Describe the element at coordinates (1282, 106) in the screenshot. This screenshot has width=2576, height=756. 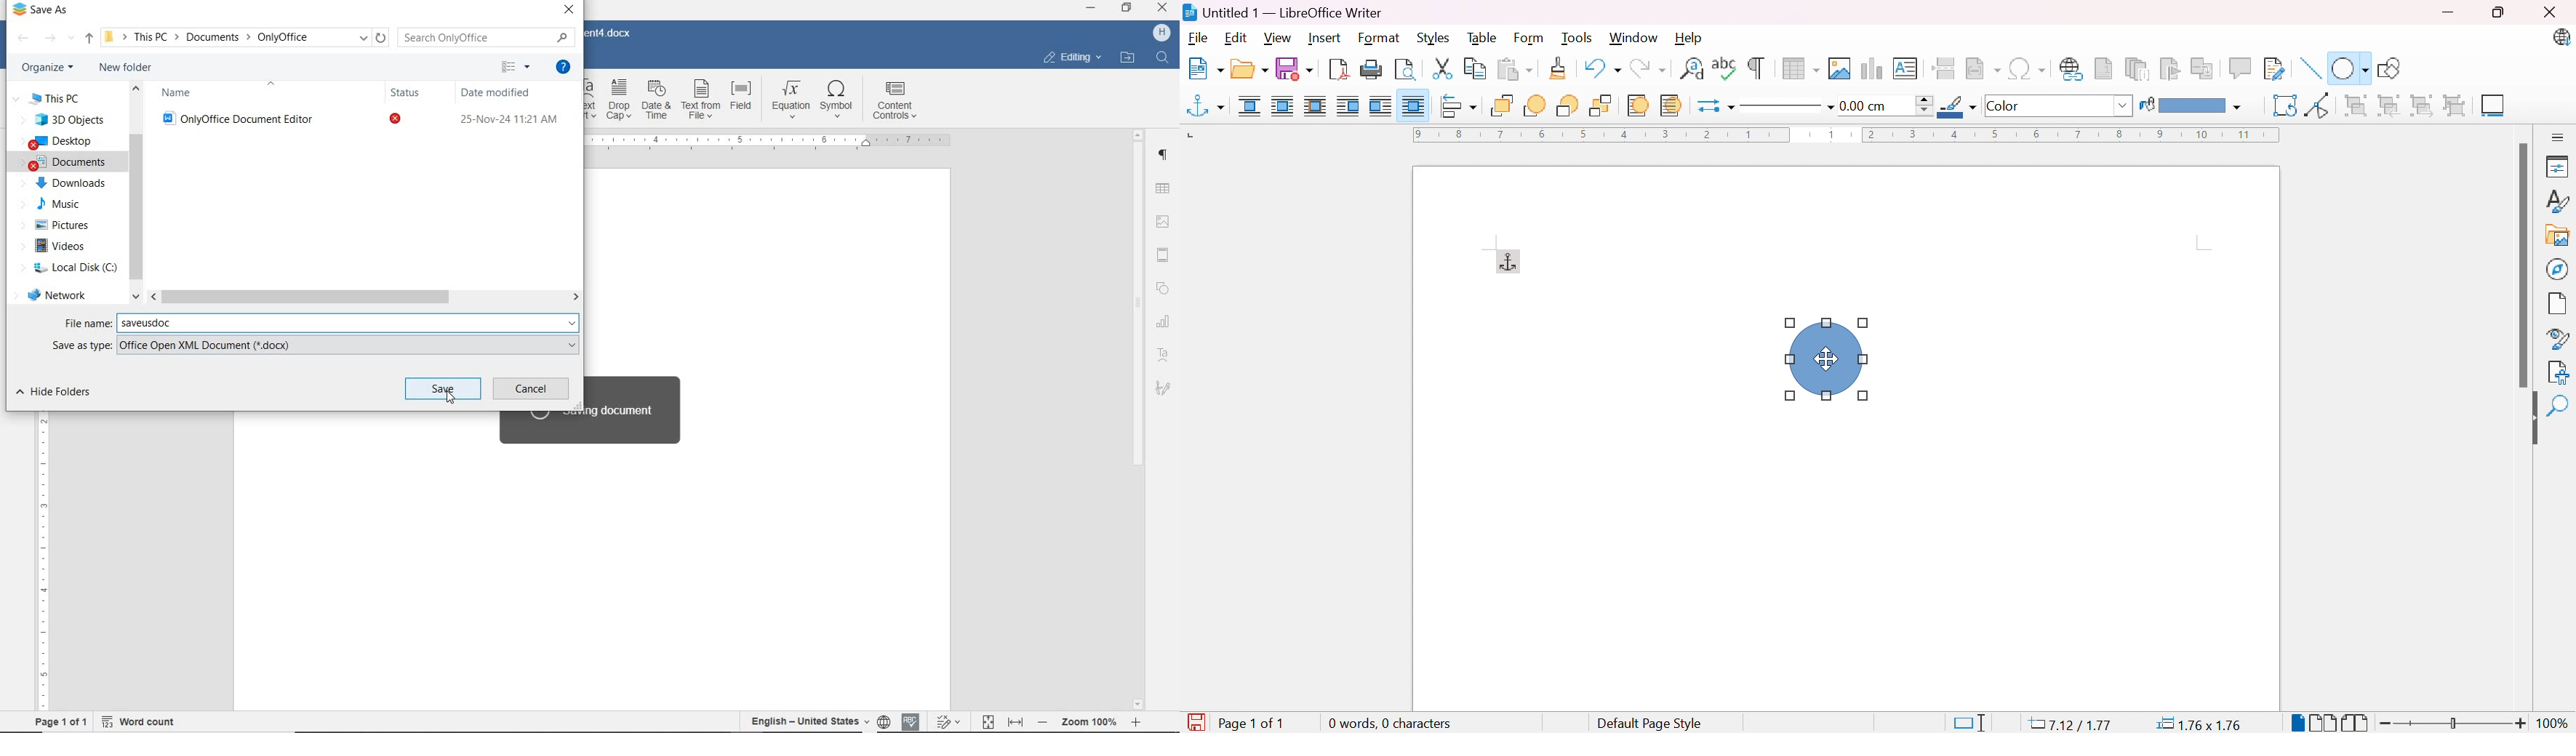
I see `Parallel` at that location.